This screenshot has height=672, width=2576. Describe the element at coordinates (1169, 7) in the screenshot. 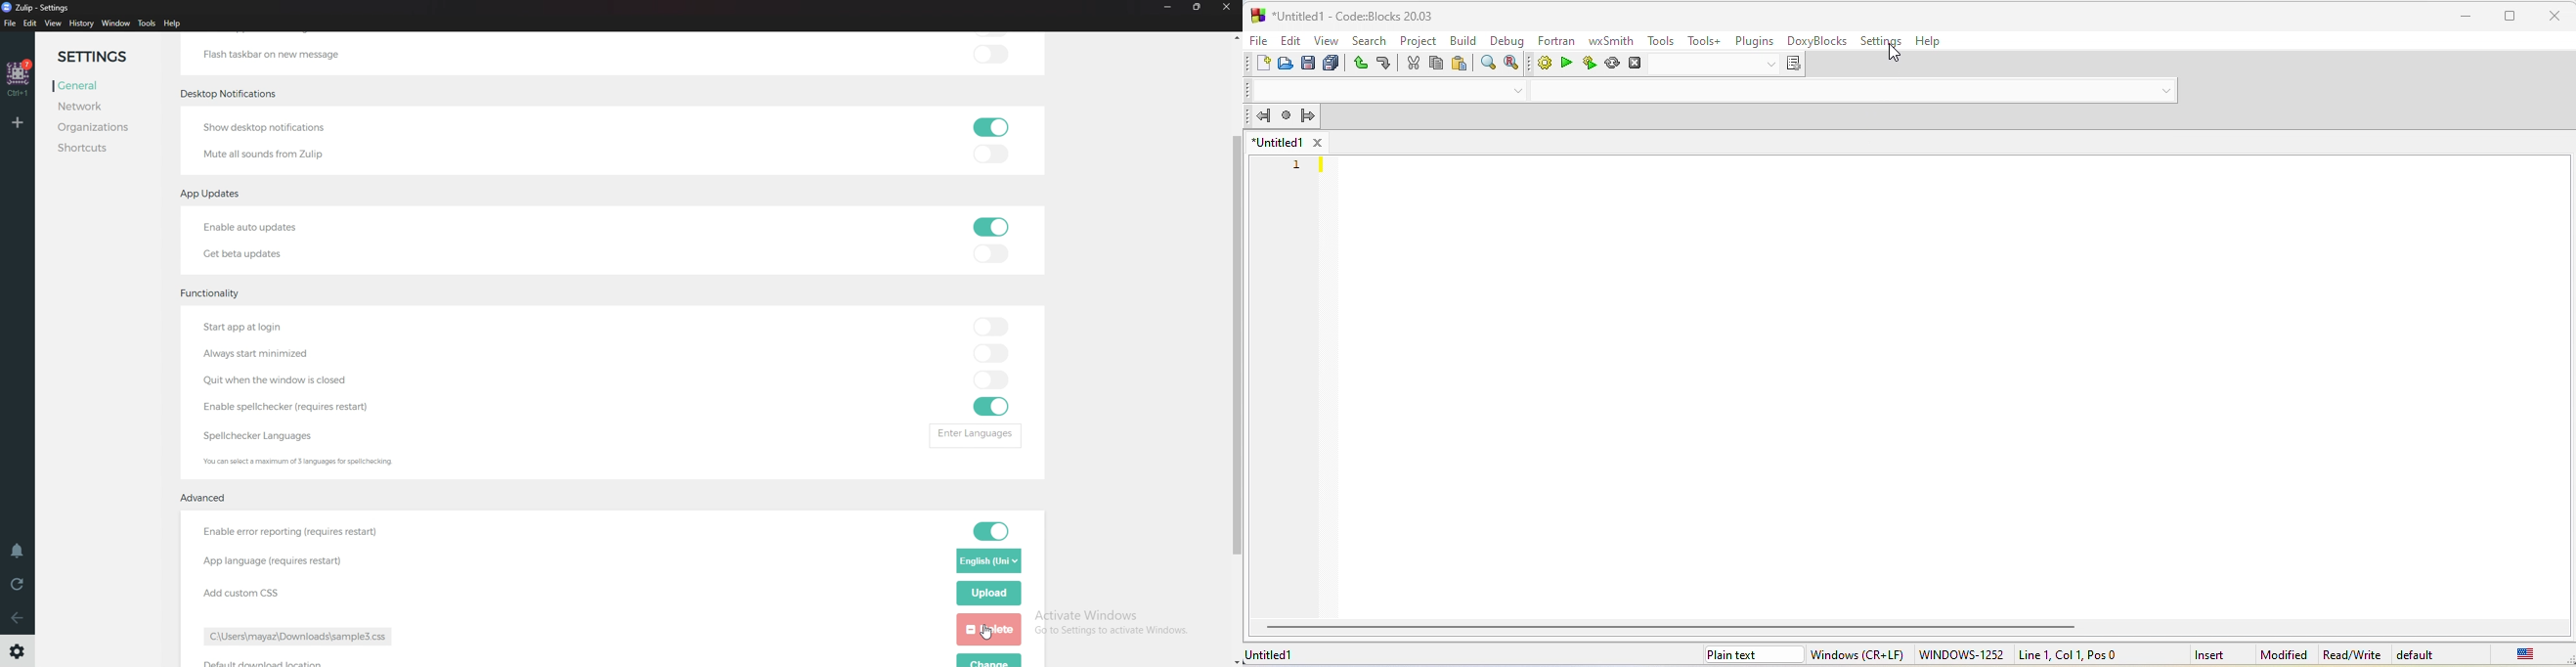

I see `Minimize` at that location.